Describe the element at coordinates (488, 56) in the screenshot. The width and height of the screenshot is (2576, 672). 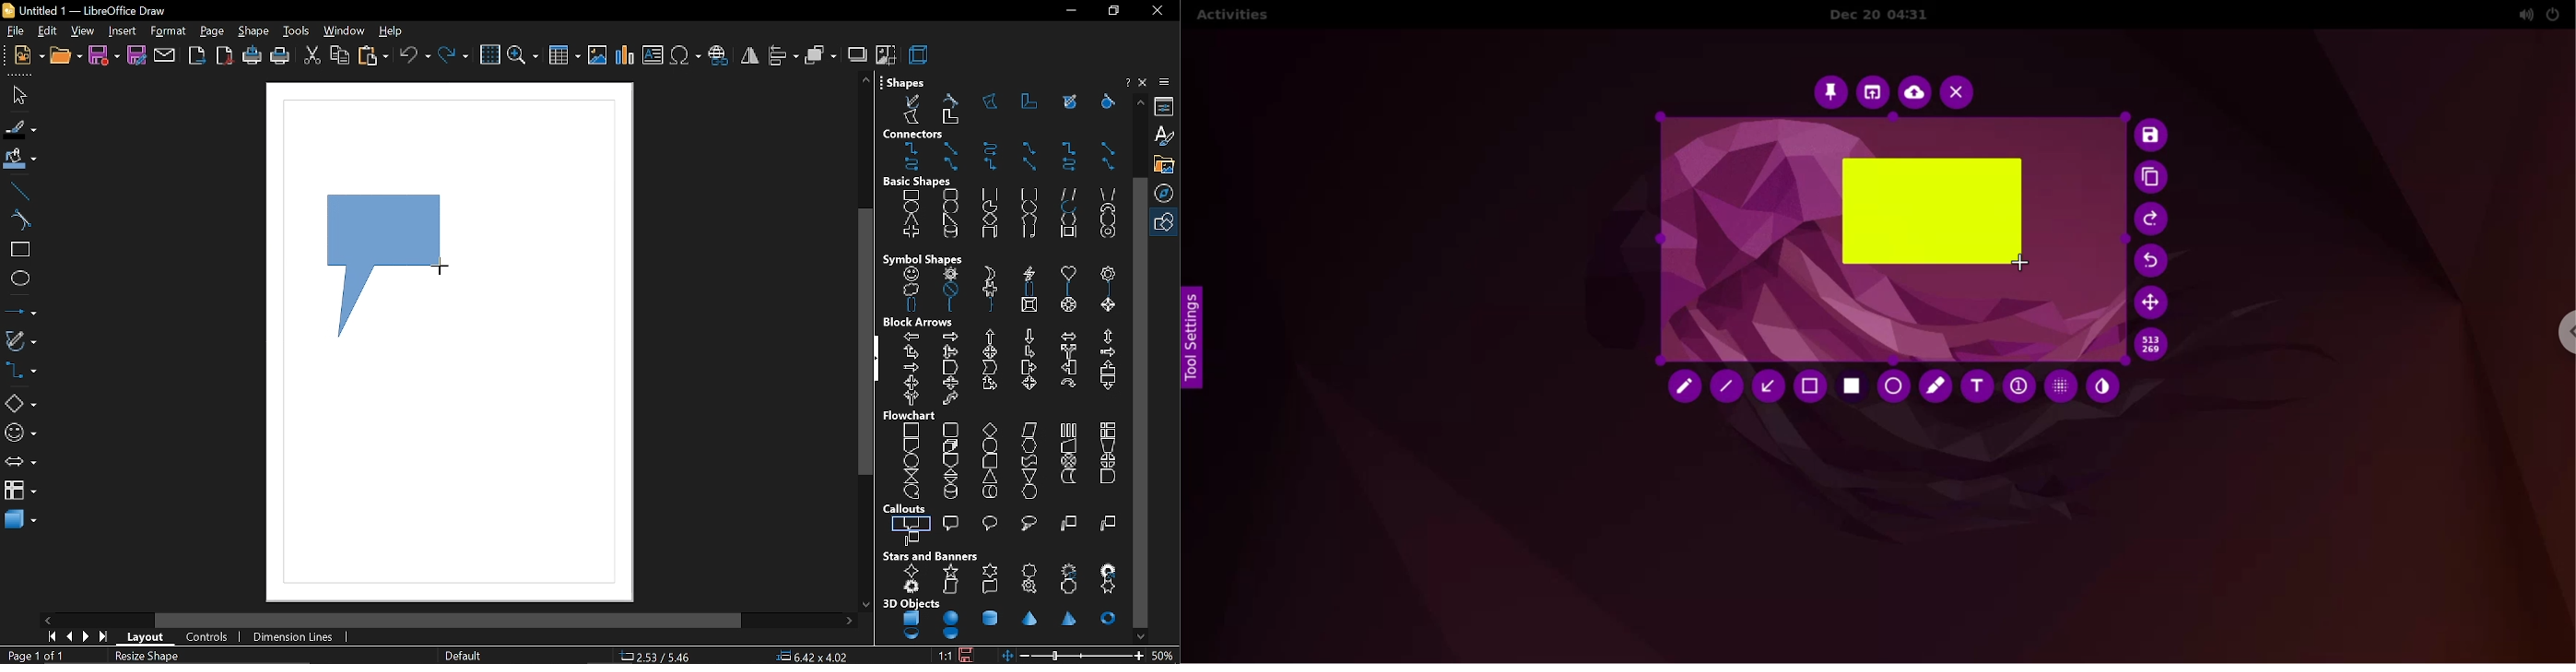
I see `grid` at that location.